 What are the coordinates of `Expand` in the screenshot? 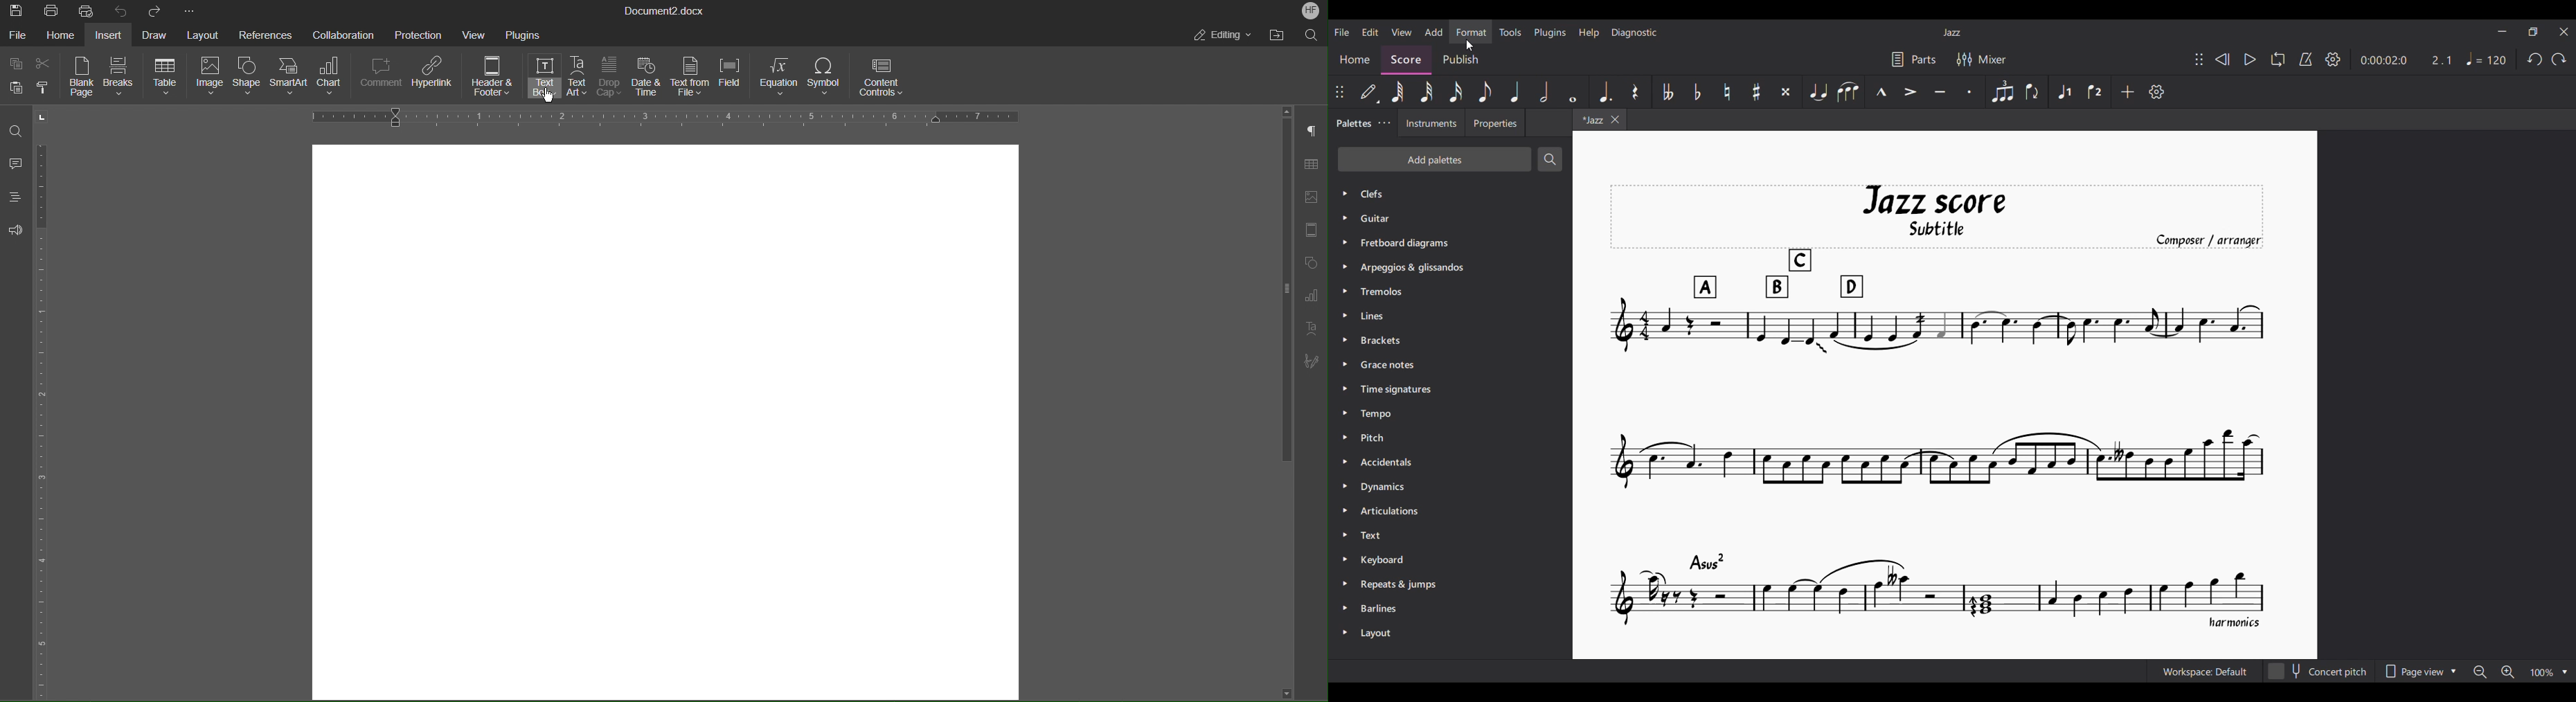 It's located at (1344, 413).